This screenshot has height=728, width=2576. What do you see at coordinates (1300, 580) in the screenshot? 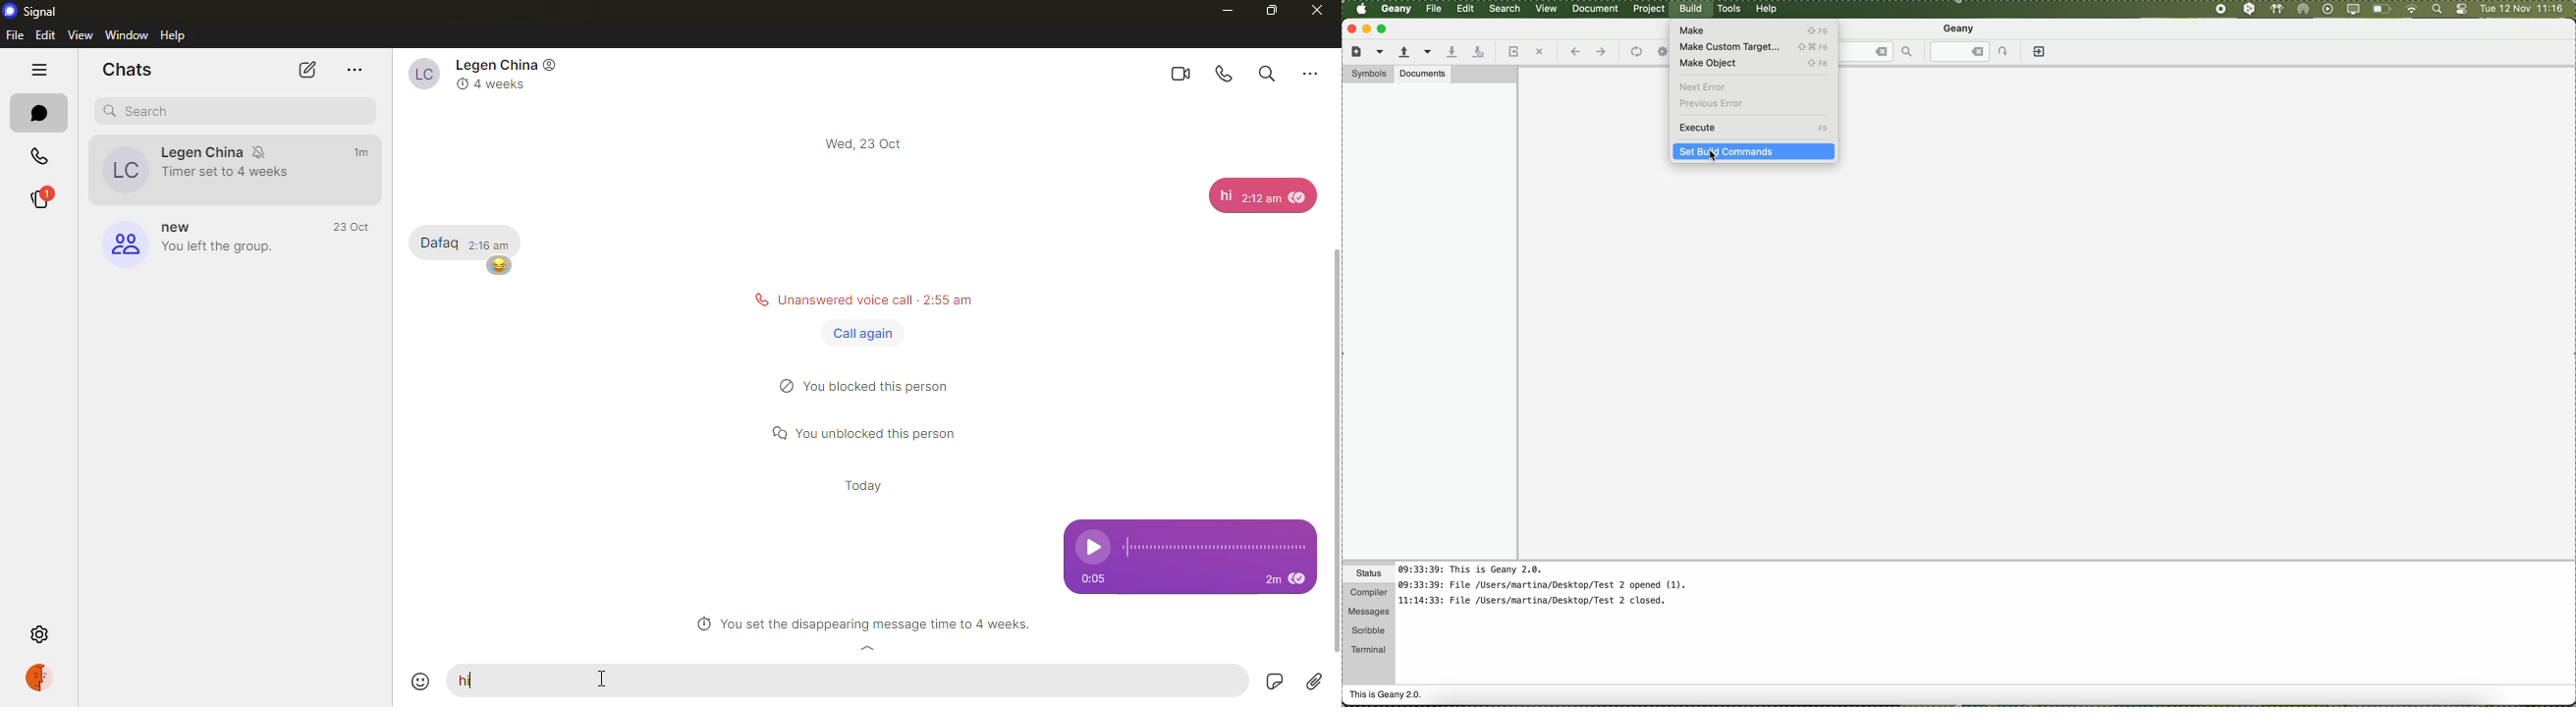
I see `seen` at bounding box center [1300, 580].